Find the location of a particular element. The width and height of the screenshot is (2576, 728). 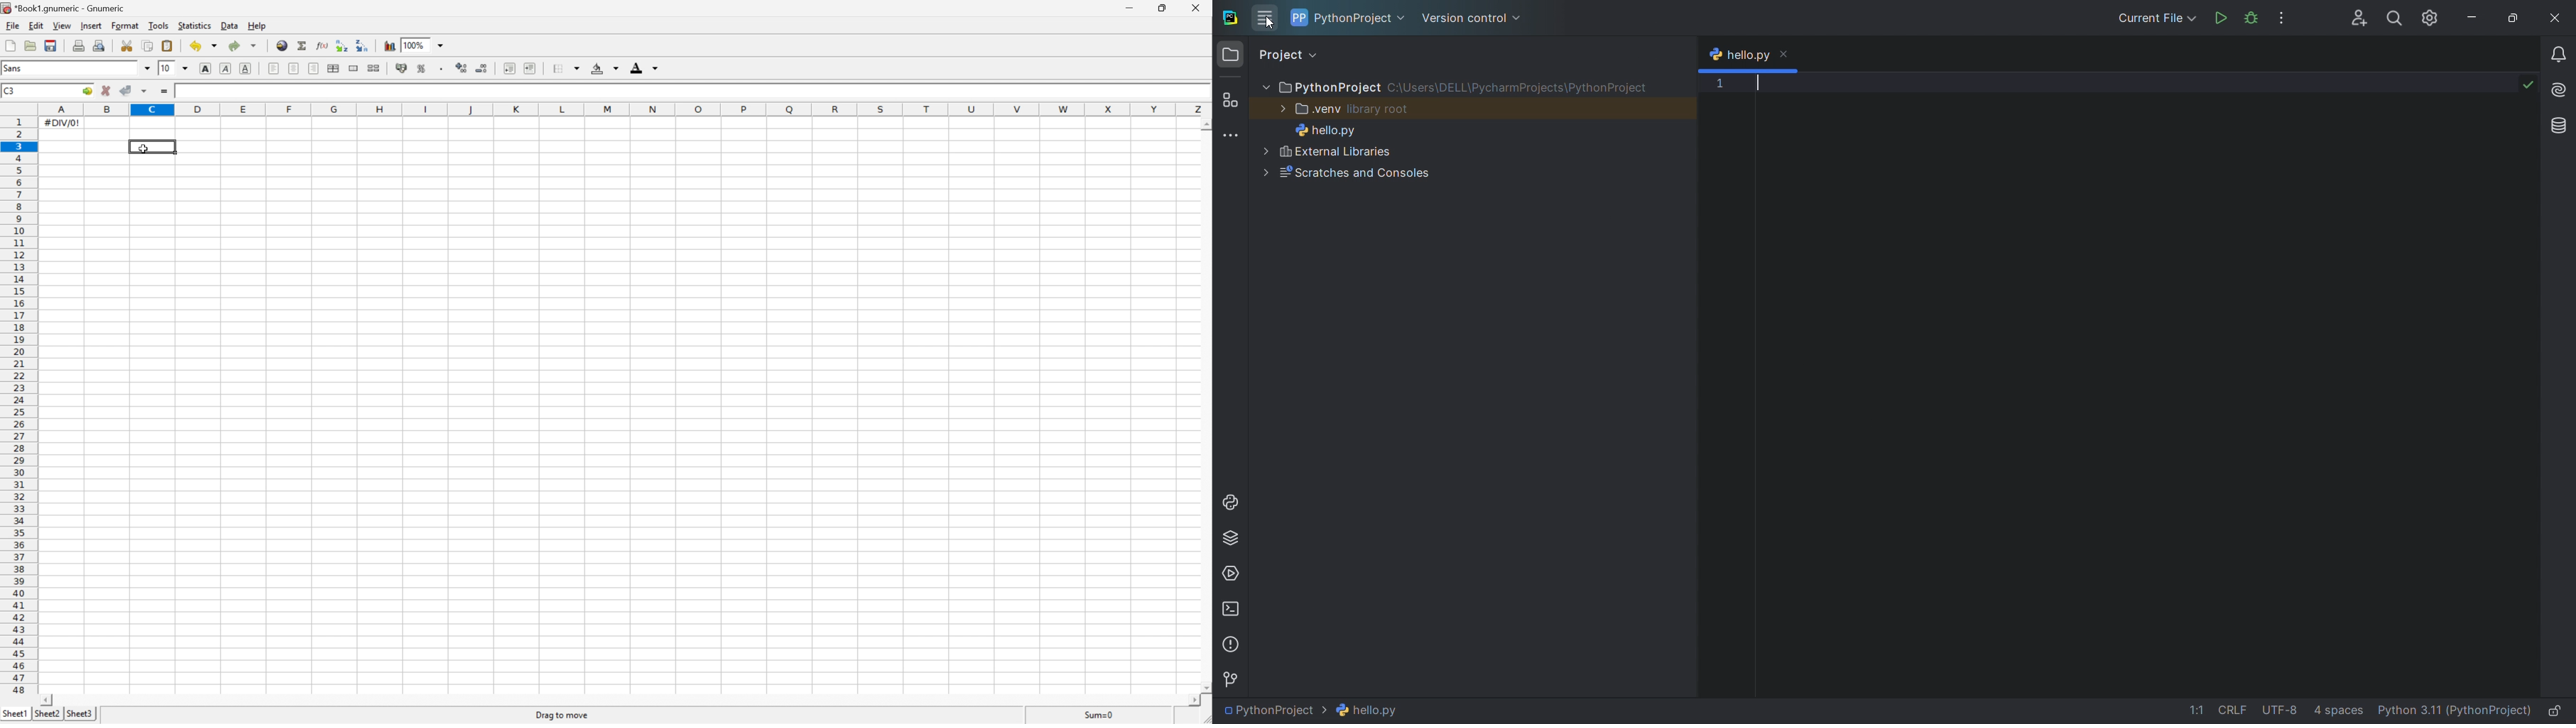

*Book1.gnumeric - Gnumeric is located at coordinates (64, 8).